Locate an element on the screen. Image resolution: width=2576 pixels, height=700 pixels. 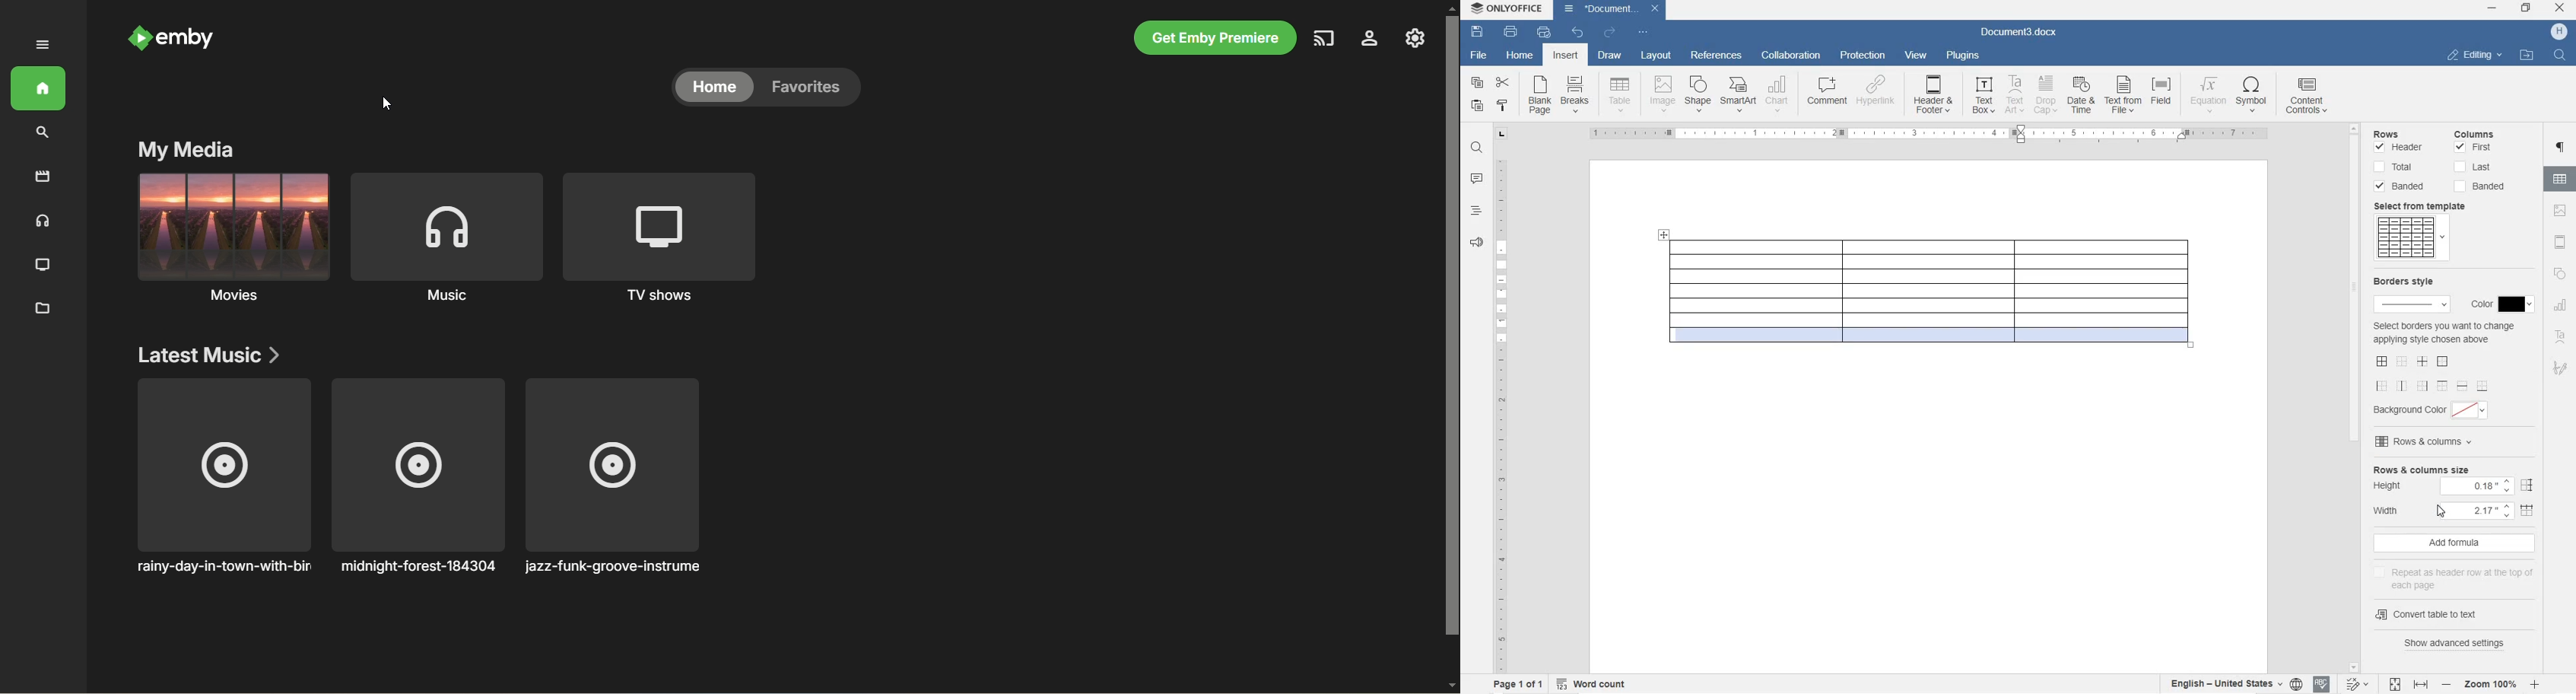
RULER is located at coordinates (1499, 414).